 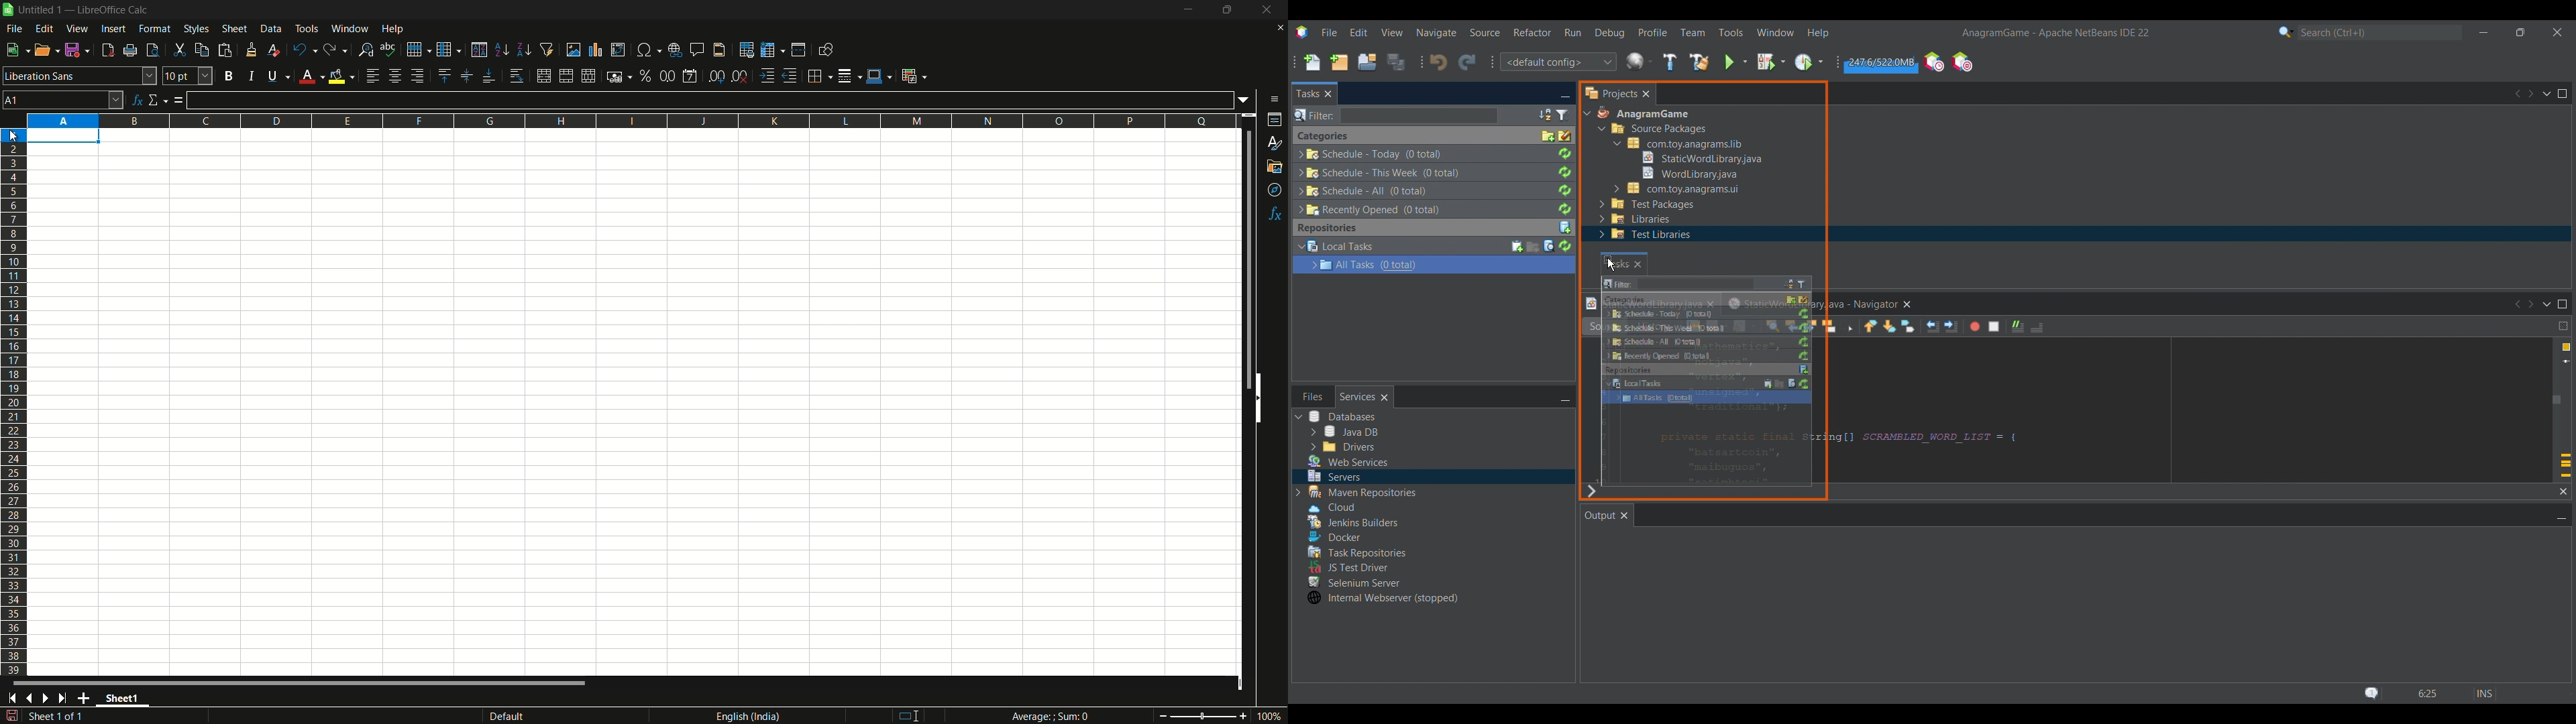 I want to click on rows, so click(x=14, y=402).